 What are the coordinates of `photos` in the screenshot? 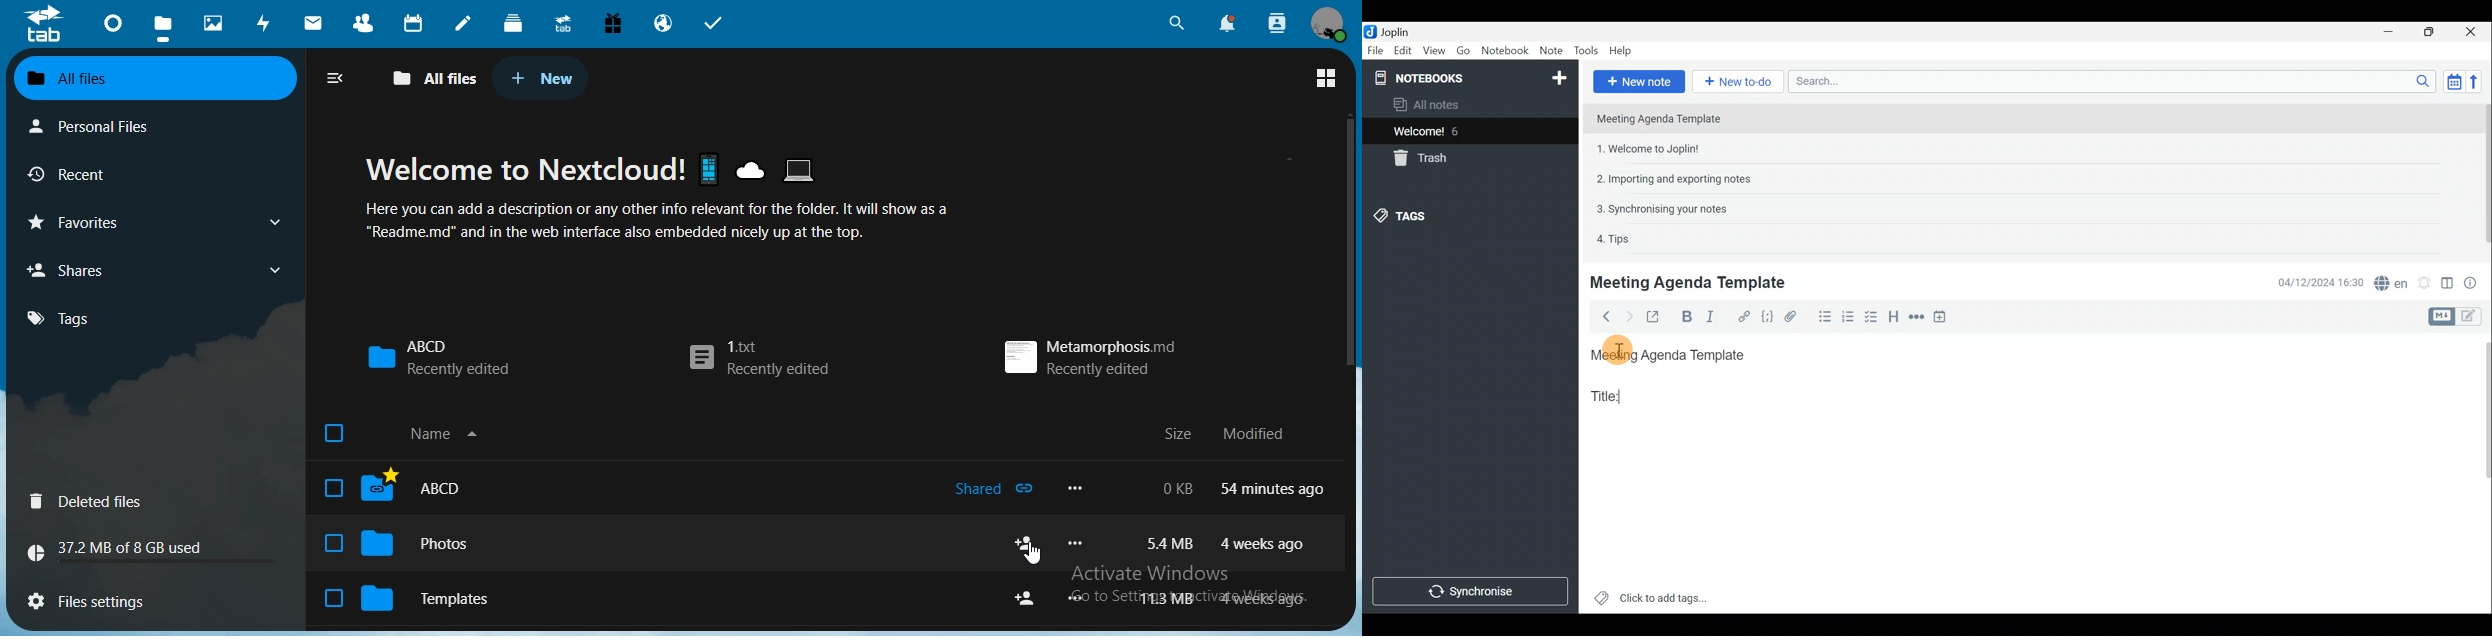 It's located at (216, 24).